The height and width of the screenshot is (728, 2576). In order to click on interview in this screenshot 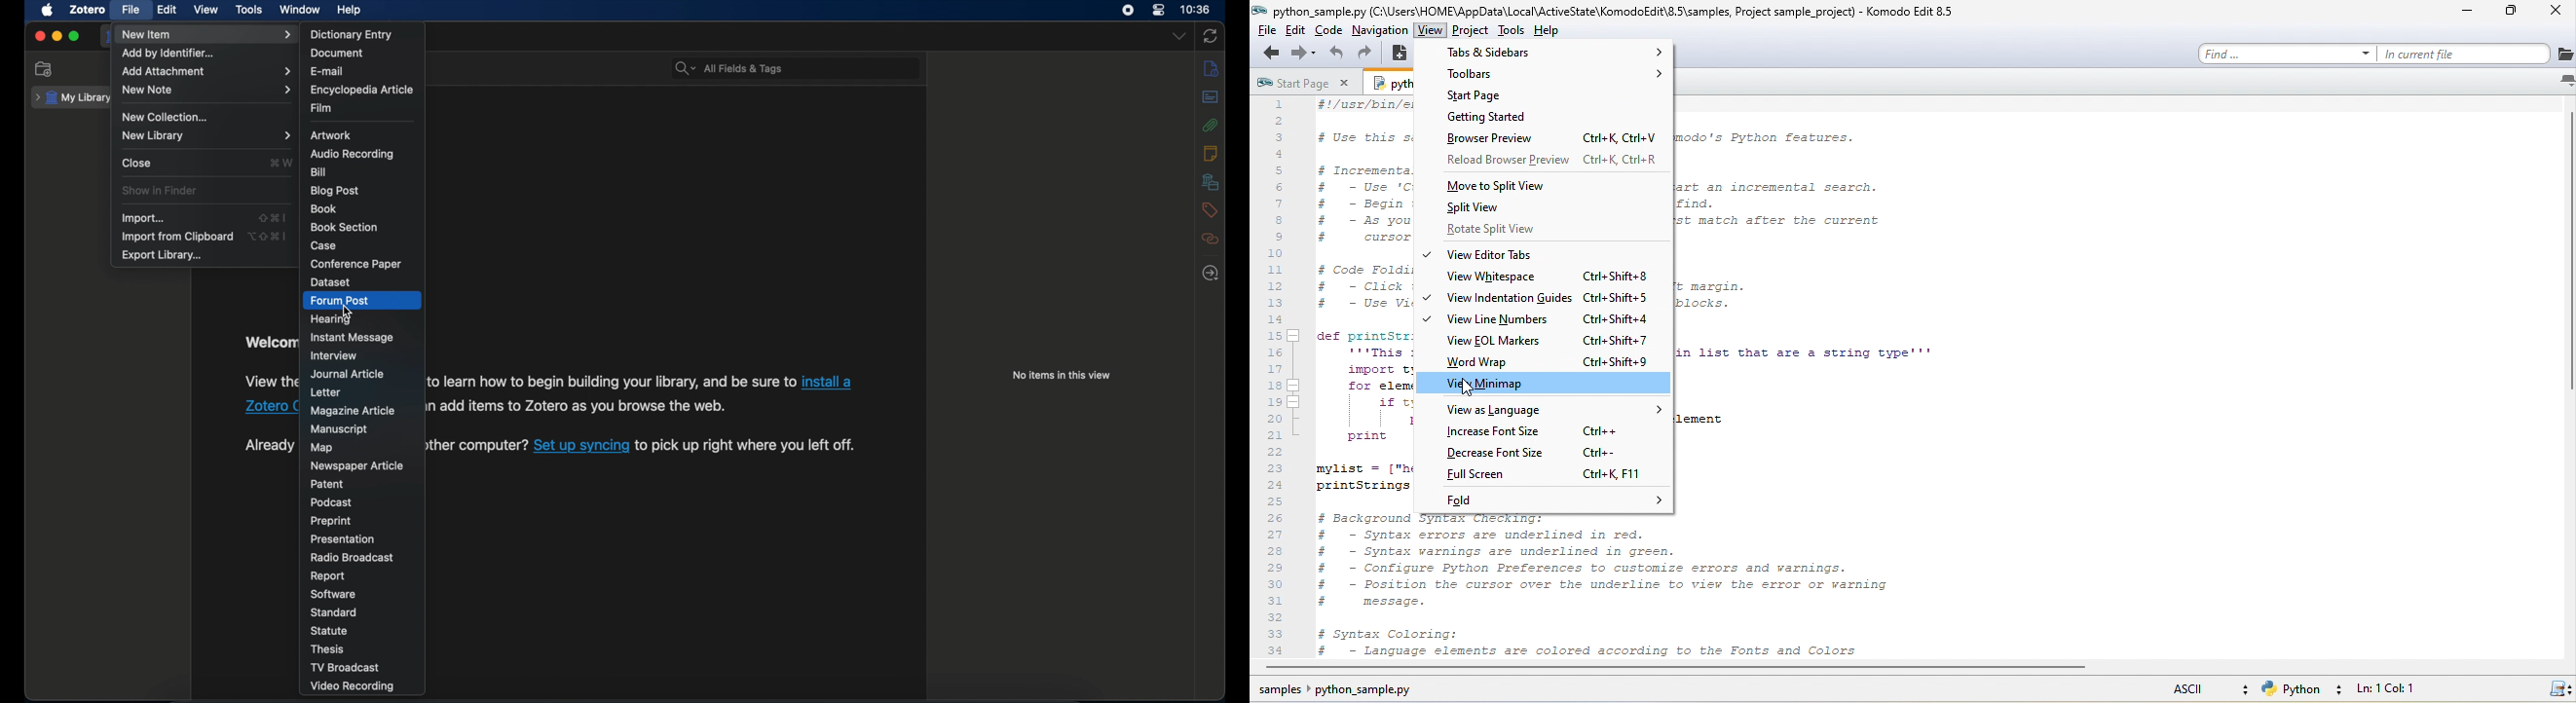, I will do `click(335, 355)`.